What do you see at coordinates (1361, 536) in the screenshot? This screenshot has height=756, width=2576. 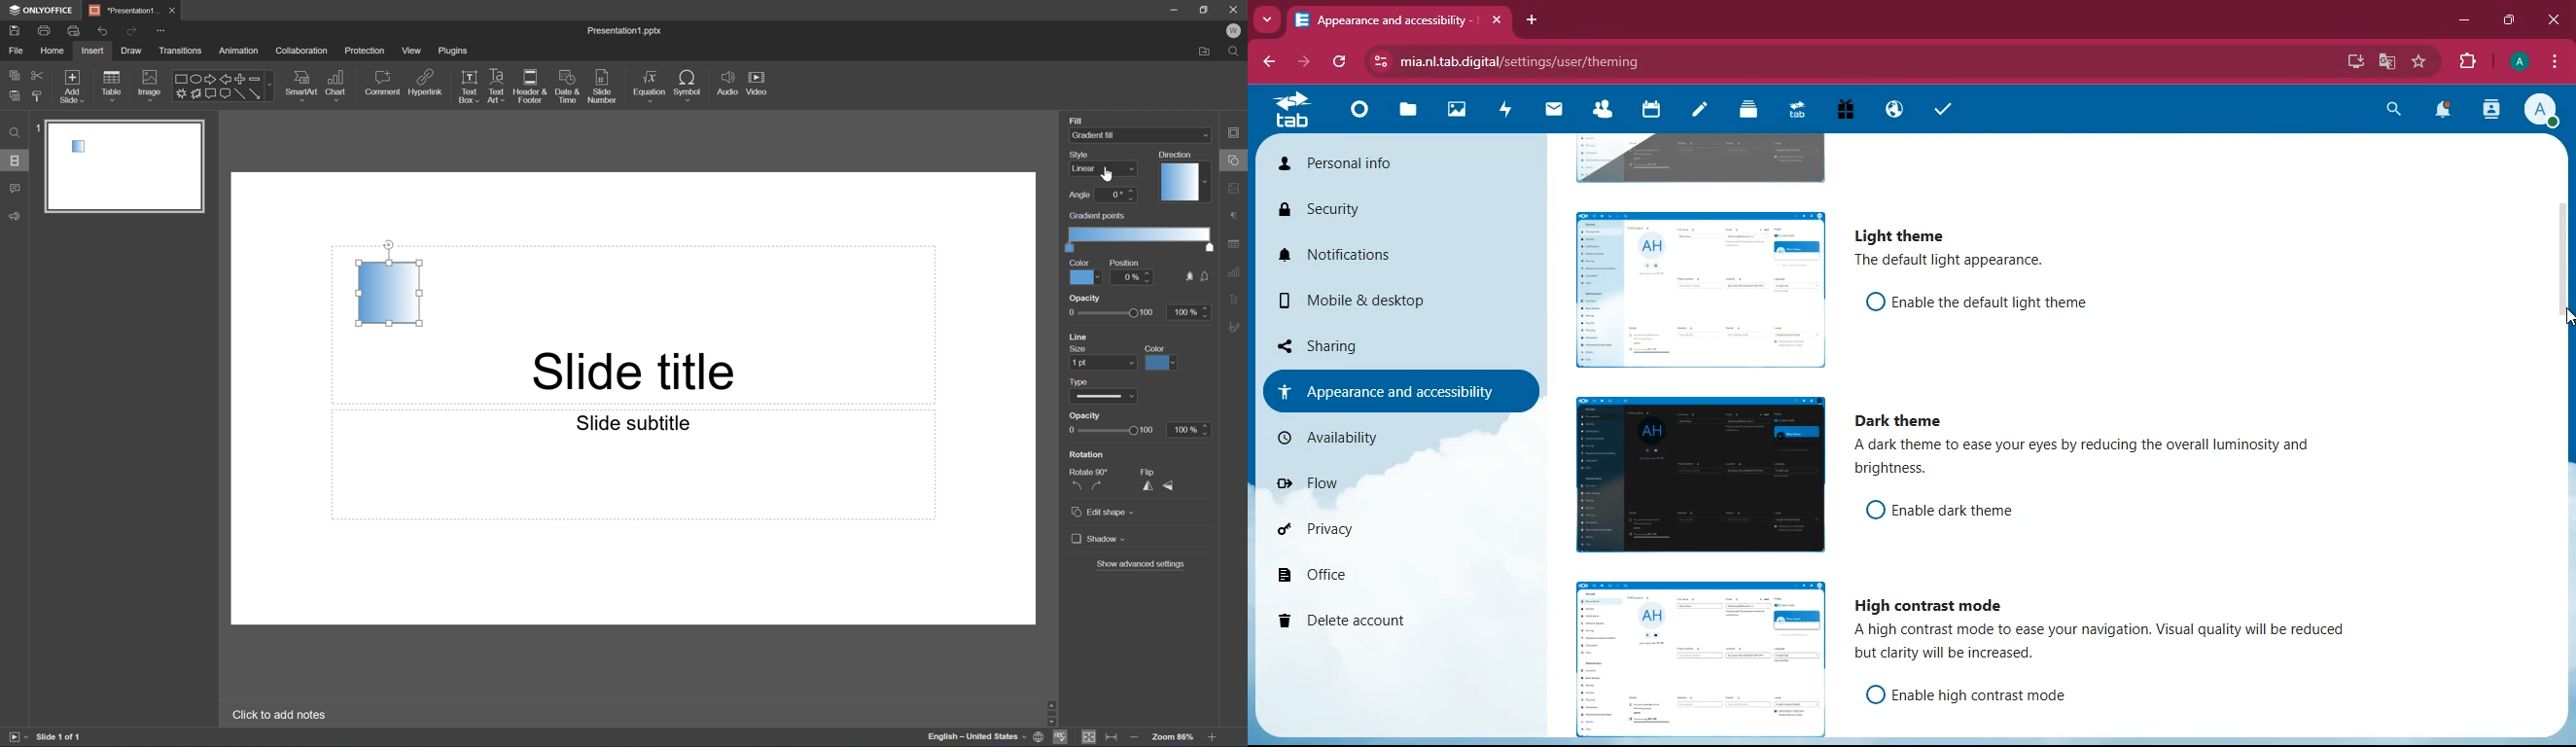 I see `privacy` at bounding box center [1361, 536].